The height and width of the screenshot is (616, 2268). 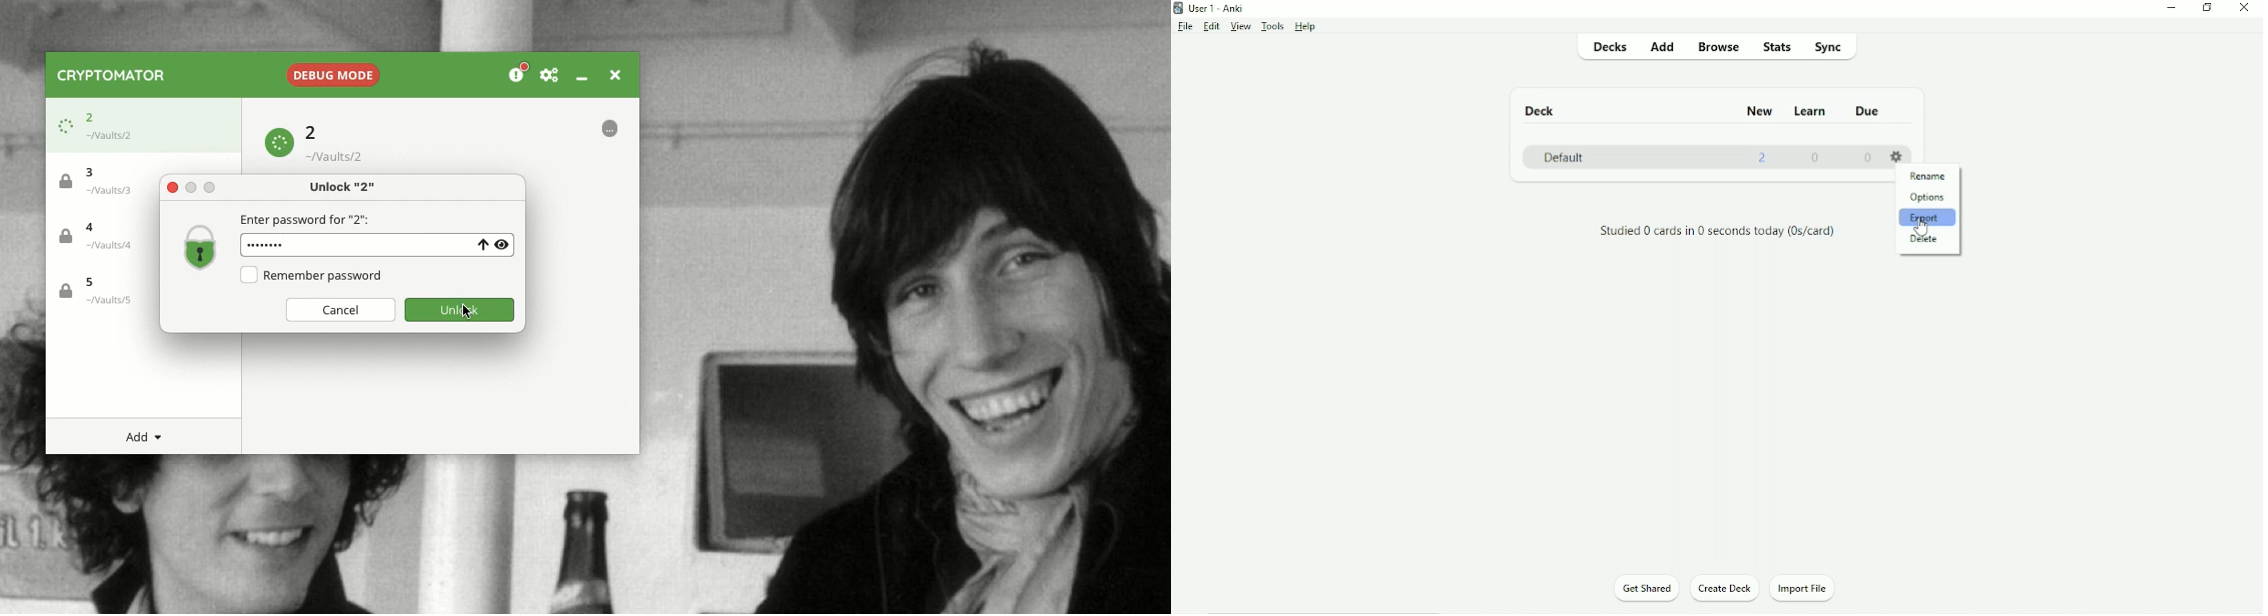 I want to click on Learn, so click(x=1809, y=112).